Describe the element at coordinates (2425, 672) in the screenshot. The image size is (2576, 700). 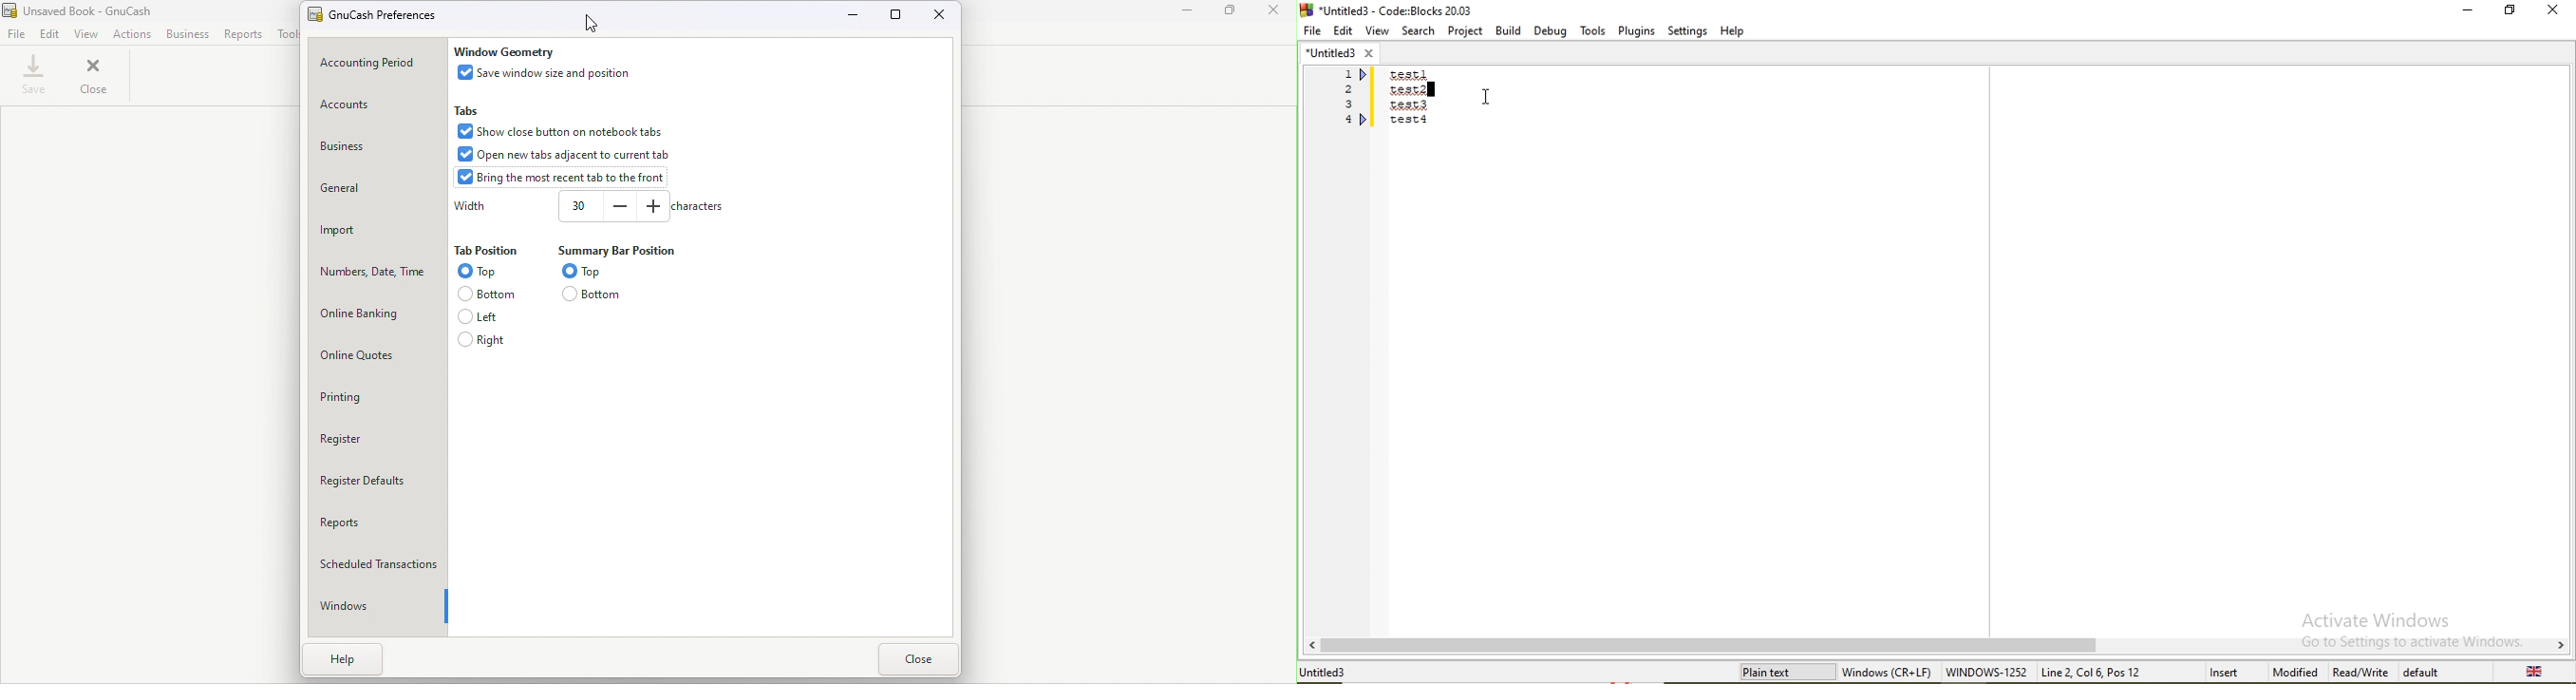
I see `default` at that location.